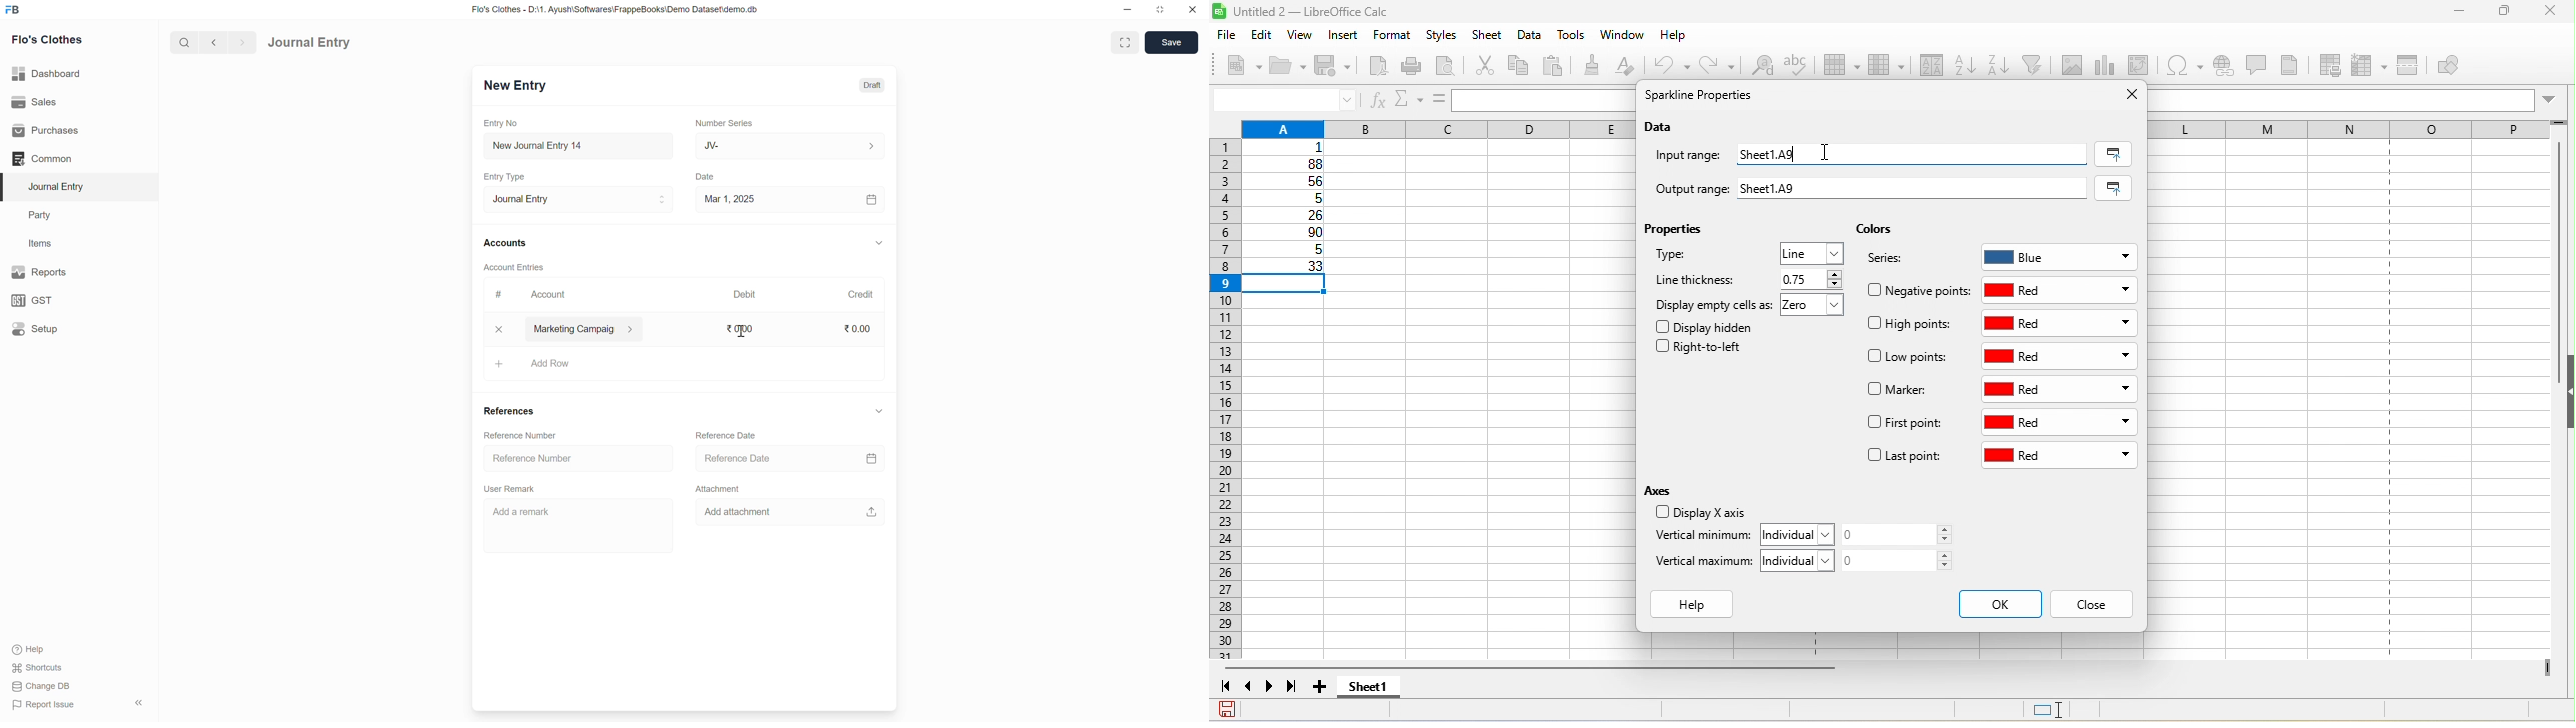 This screenshot has width=2576, height=728. Describe the element at coordinates (183, 42) in the screenshot. I see `search` at that location.